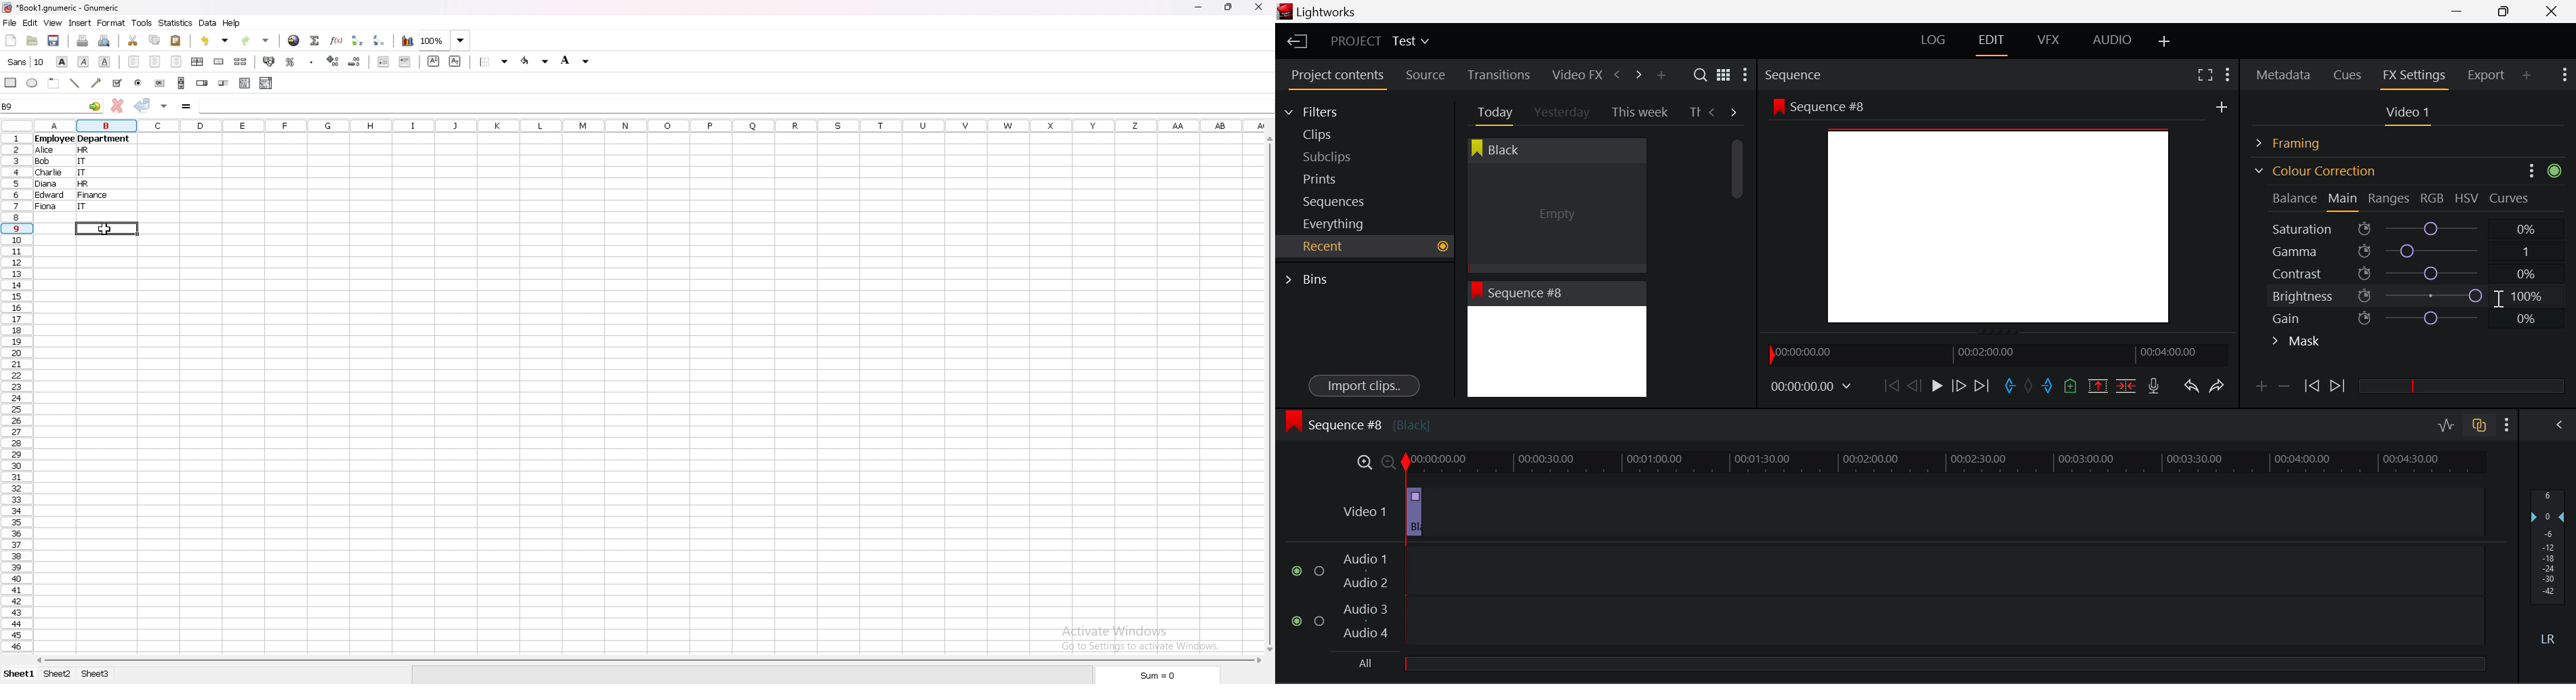  I want to click on Show Settings, so click(2508, 425).